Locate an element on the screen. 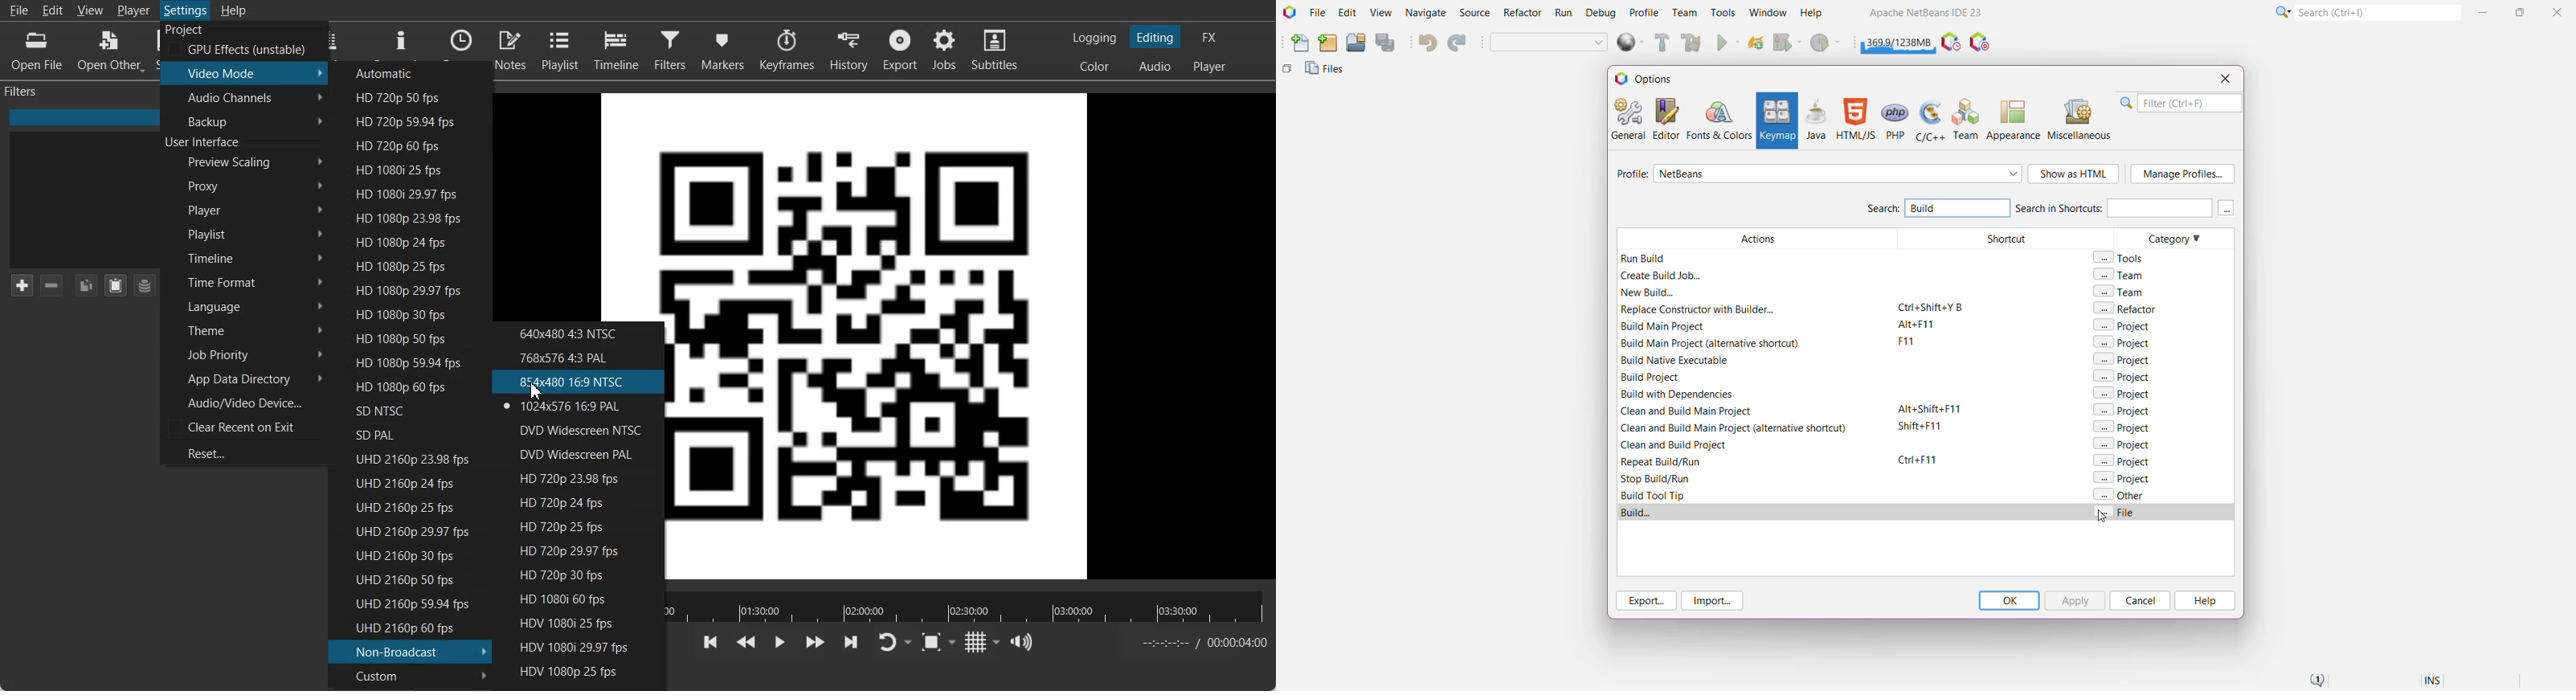 Image resolution: width=2576 pixels, height=700 pixels. Properties is located at coordinates (401, 41).